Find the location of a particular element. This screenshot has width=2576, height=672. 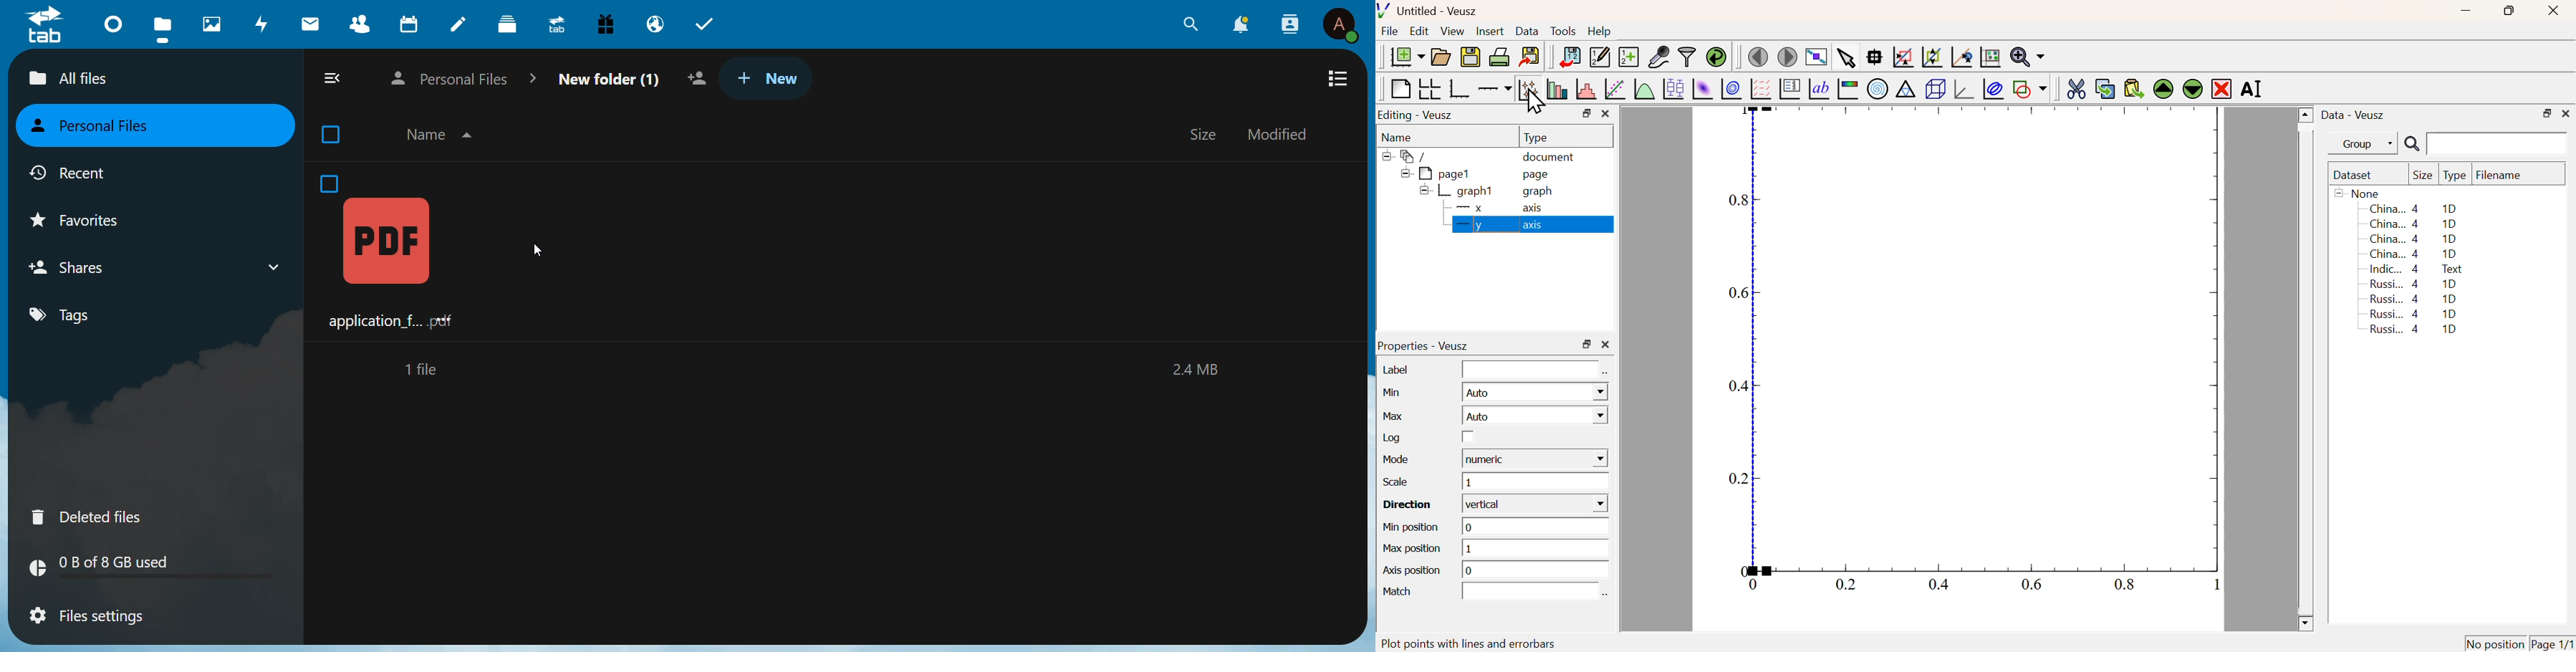

China... 4 1D is located at coordinates (2416, 223).